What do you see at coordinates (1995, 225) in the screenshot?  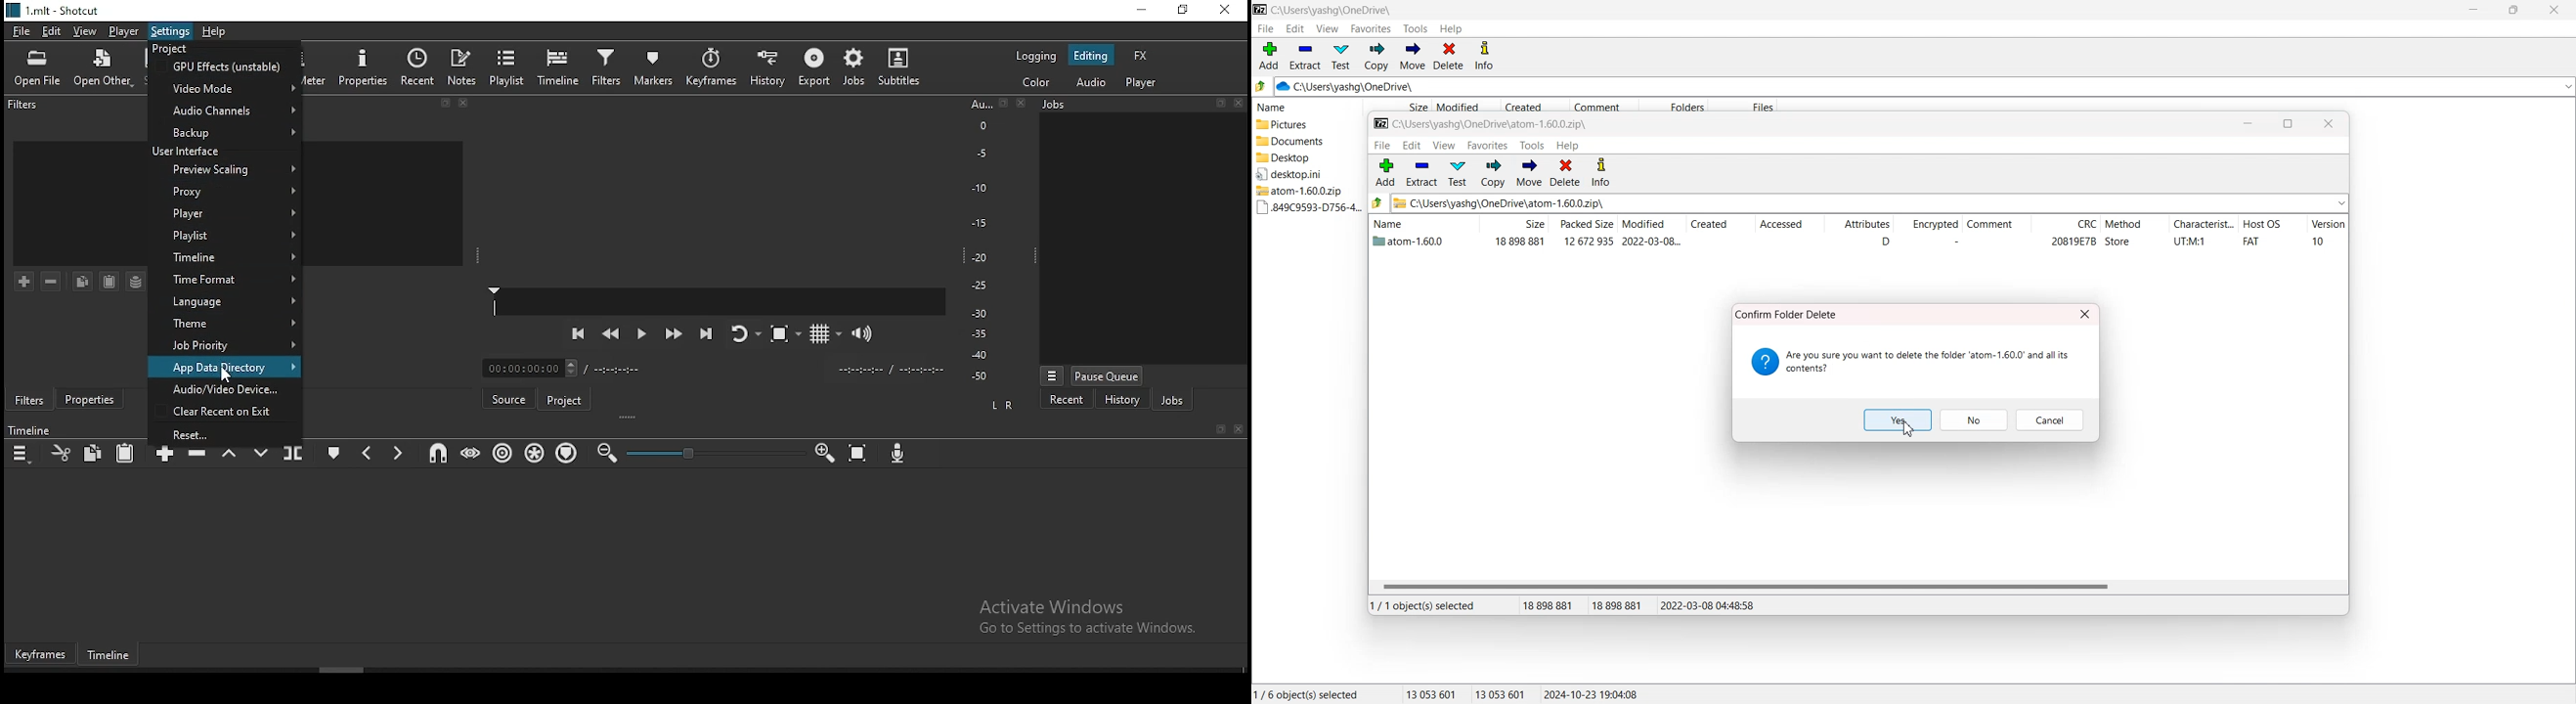 I see `Comment` at bounding box center [1995, 225].